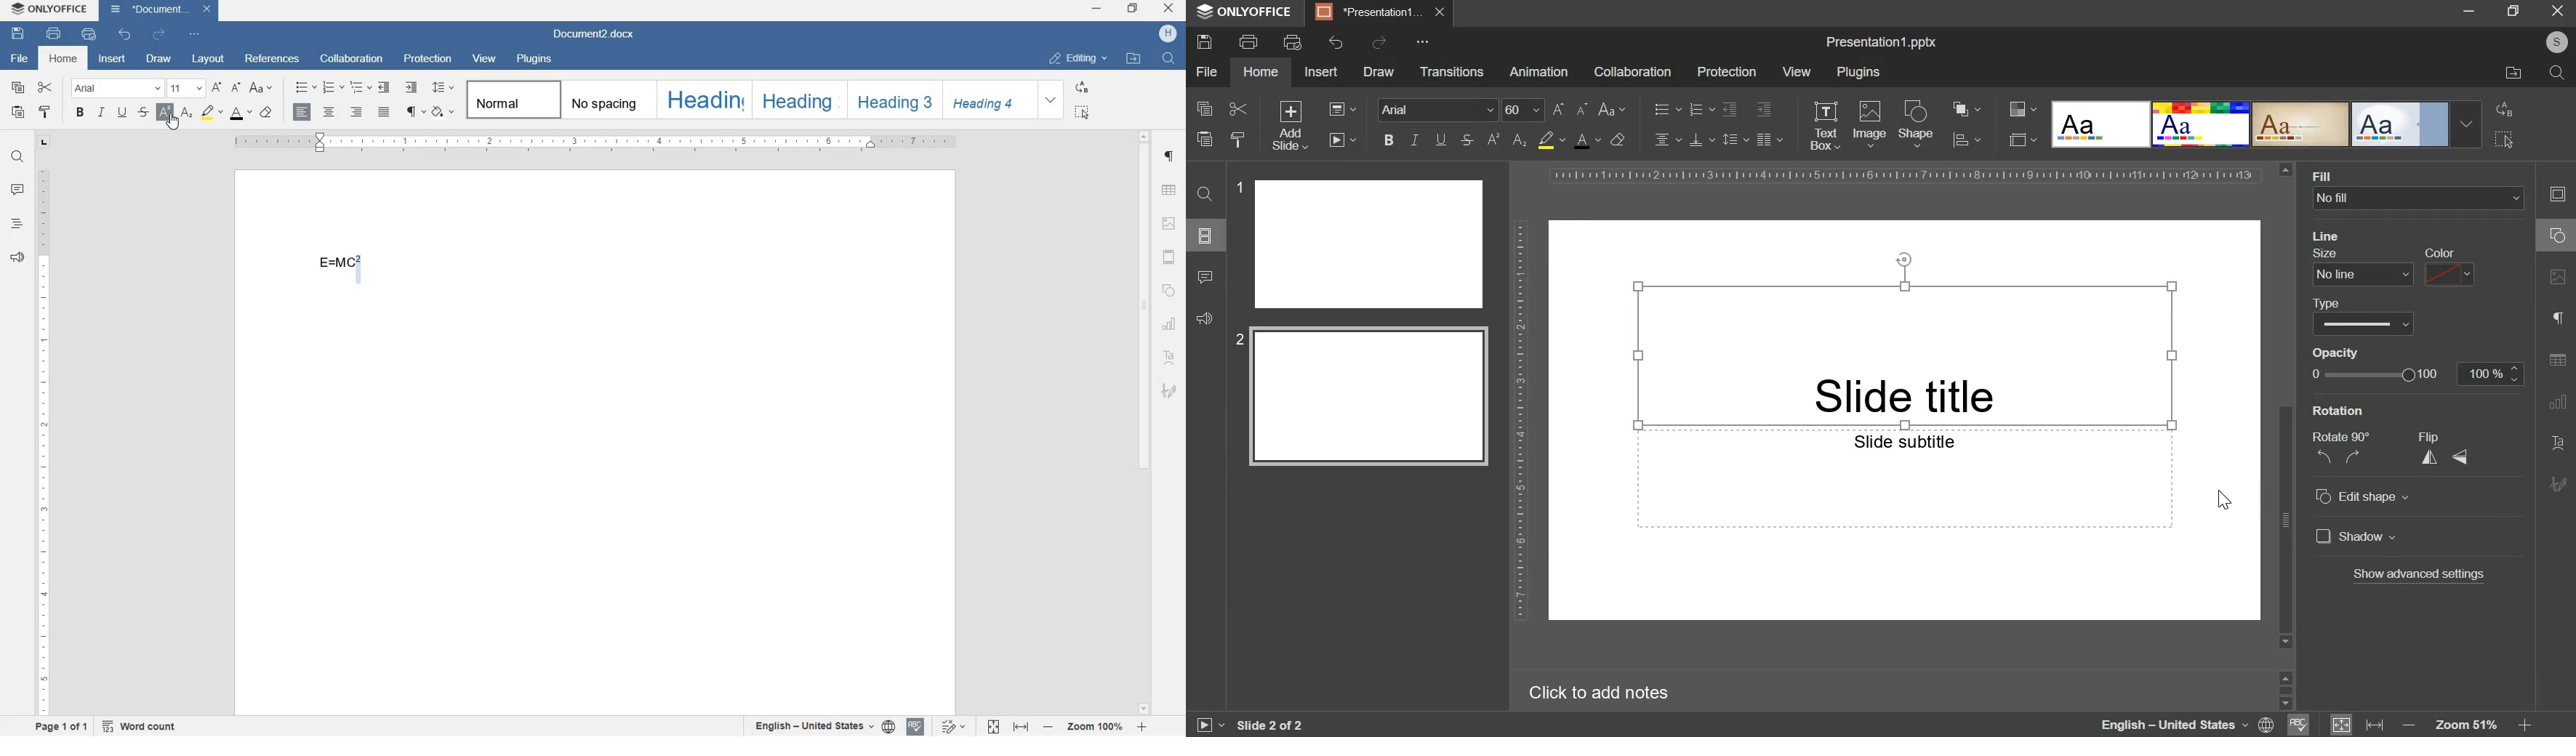 The width and height of the screenshot is (2576, 756). What do you see at coordinates (1360, 243) in the screenshot?
I see `slide 1` at bounding box center [1360, 243].